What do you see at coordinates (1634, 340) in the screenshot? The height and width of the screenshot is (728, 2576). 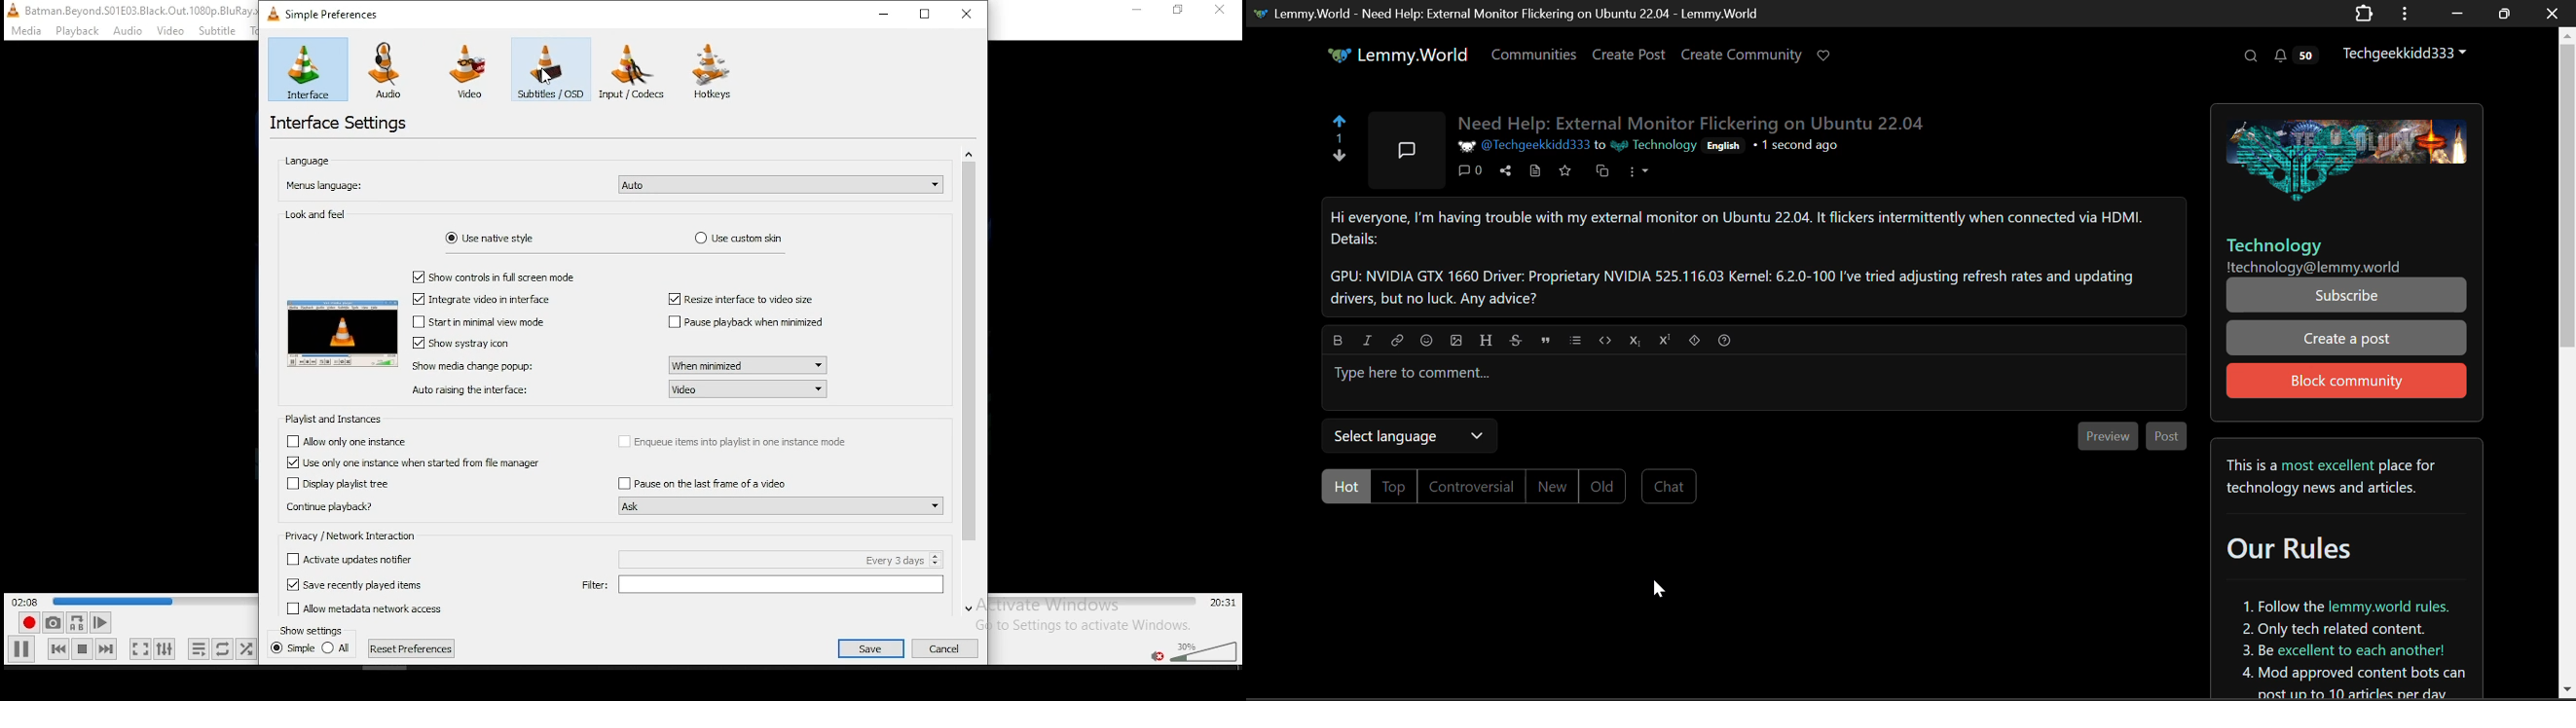 I see `Subscript` at bounding box center [1634, 340].